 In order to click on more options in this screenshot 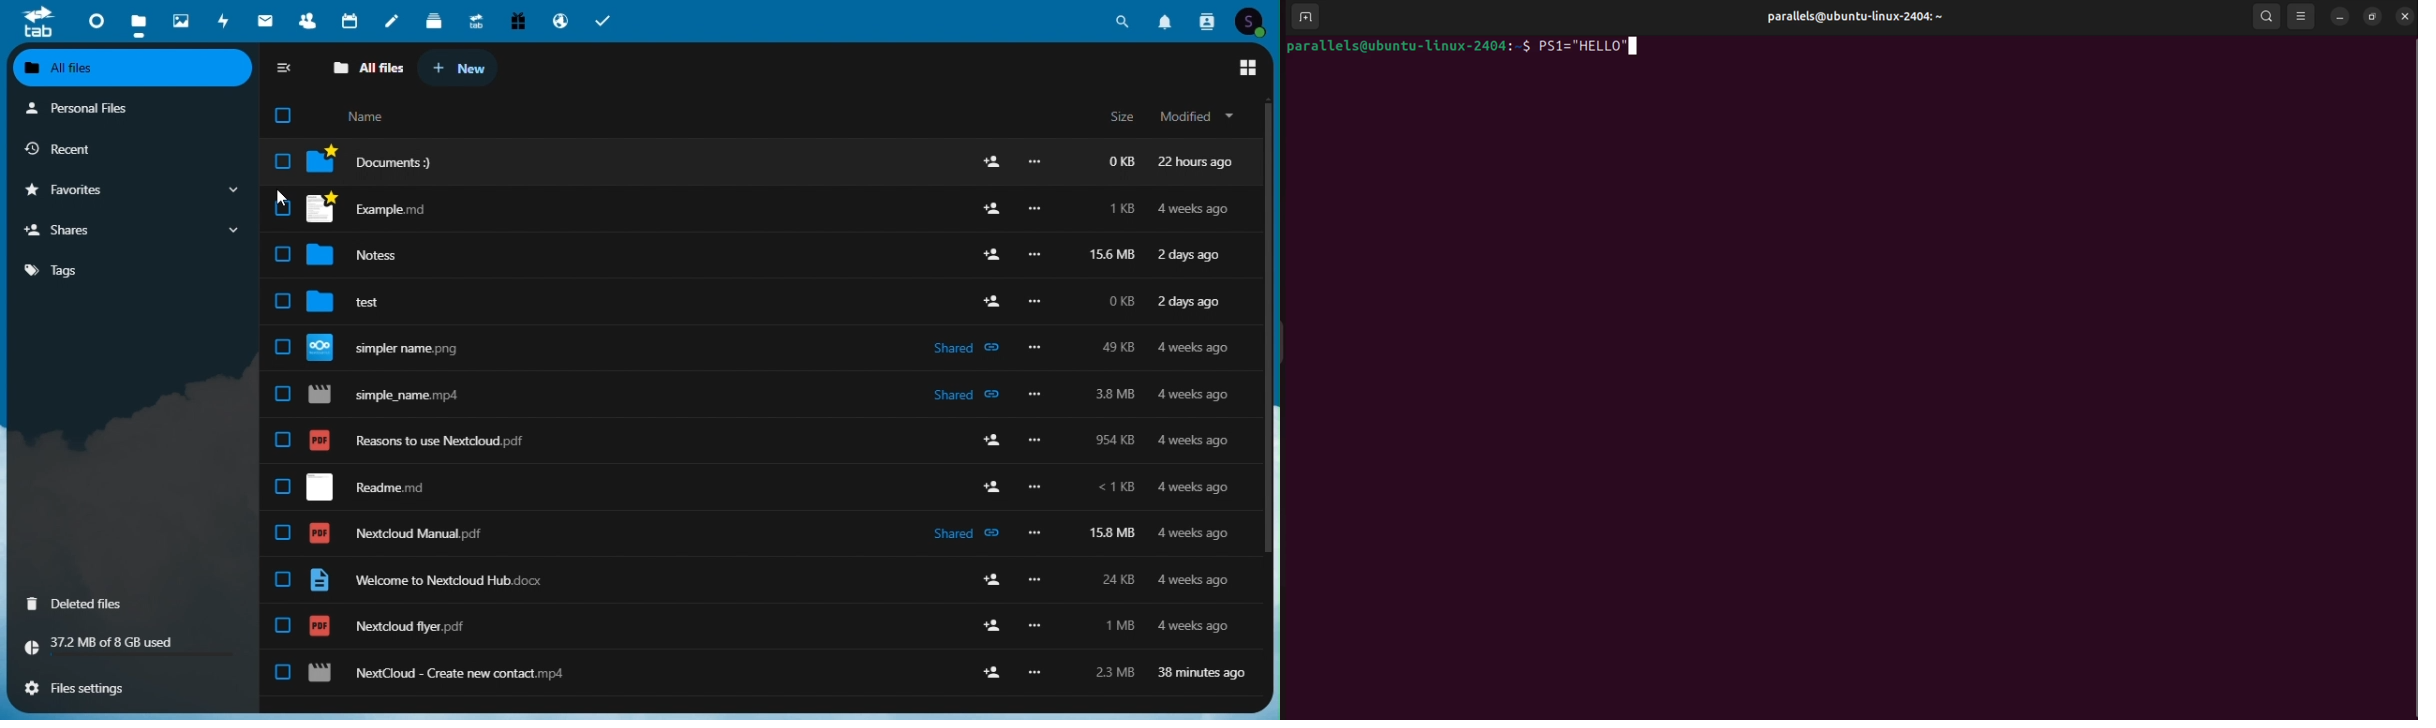, I will do `click(1043, 349)`.